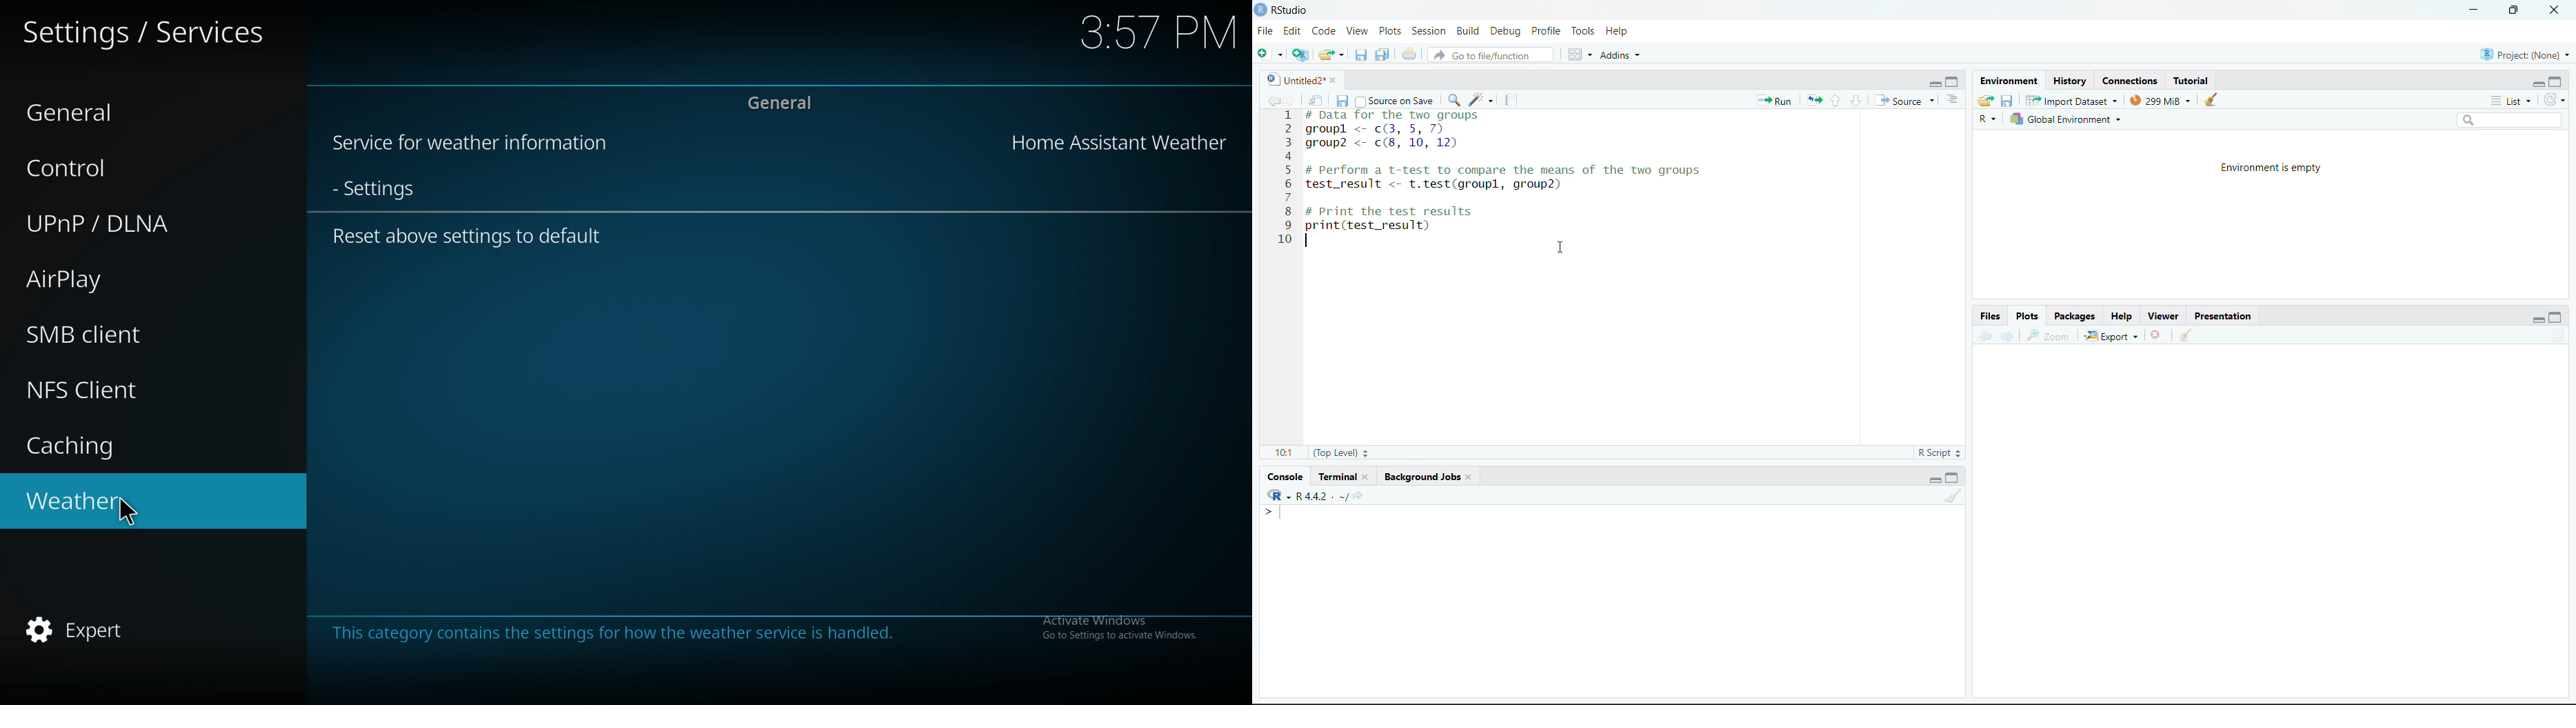  Describe the element at coordinates (1336, 477) in the screenshot. I see `Terminal` at that location.